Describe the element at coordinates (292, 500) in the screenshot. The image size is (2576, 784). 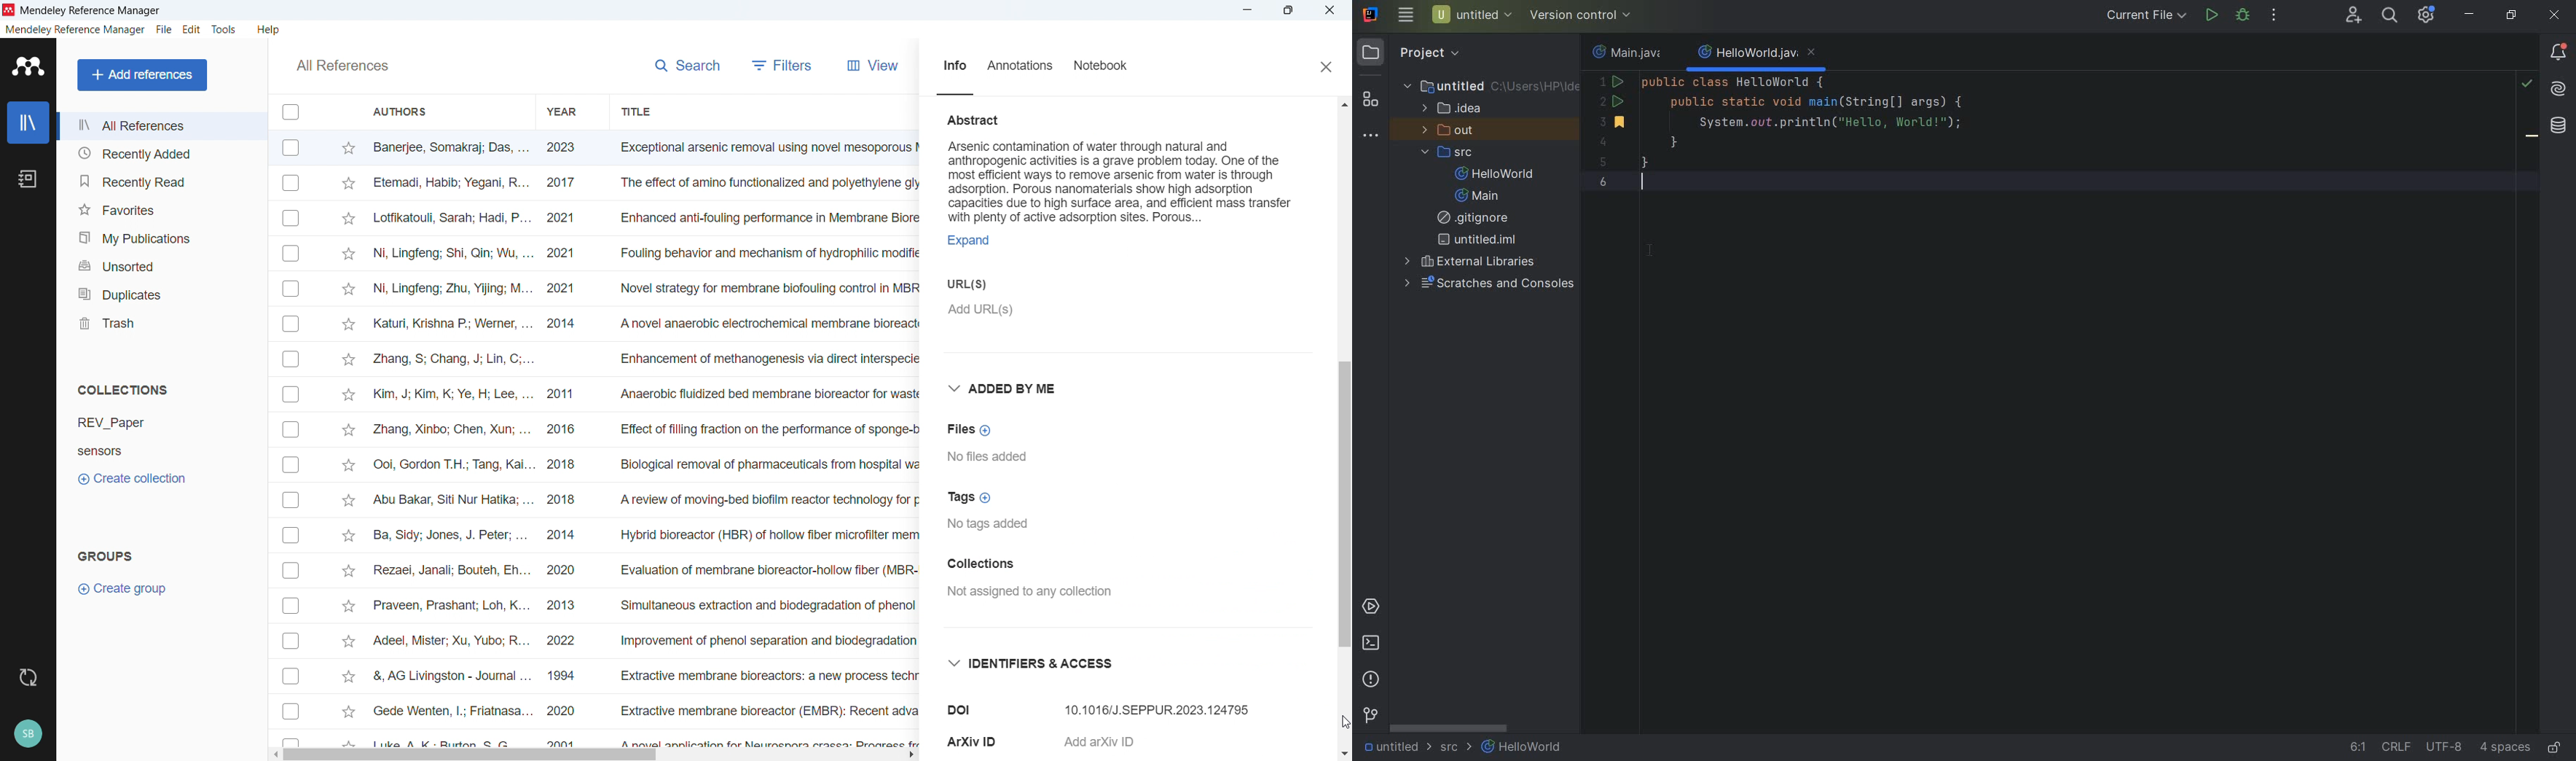
I see `click to select individual ern` at that location.